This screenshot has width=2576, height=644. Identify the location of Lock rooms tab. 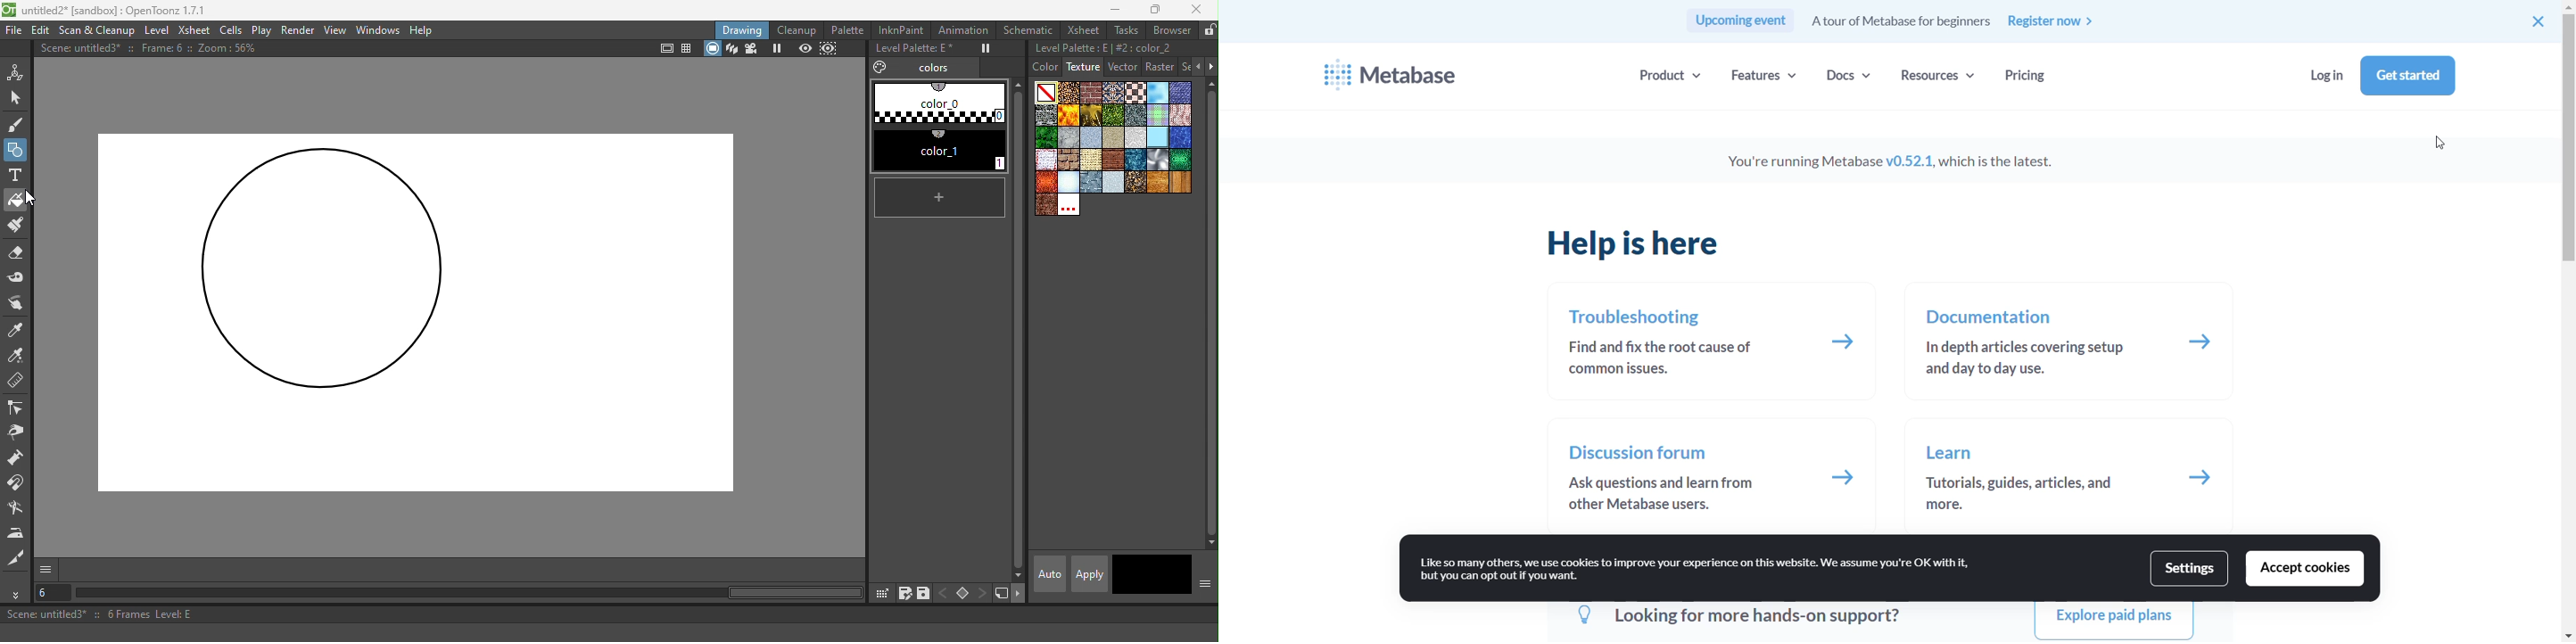
(1209, 29).